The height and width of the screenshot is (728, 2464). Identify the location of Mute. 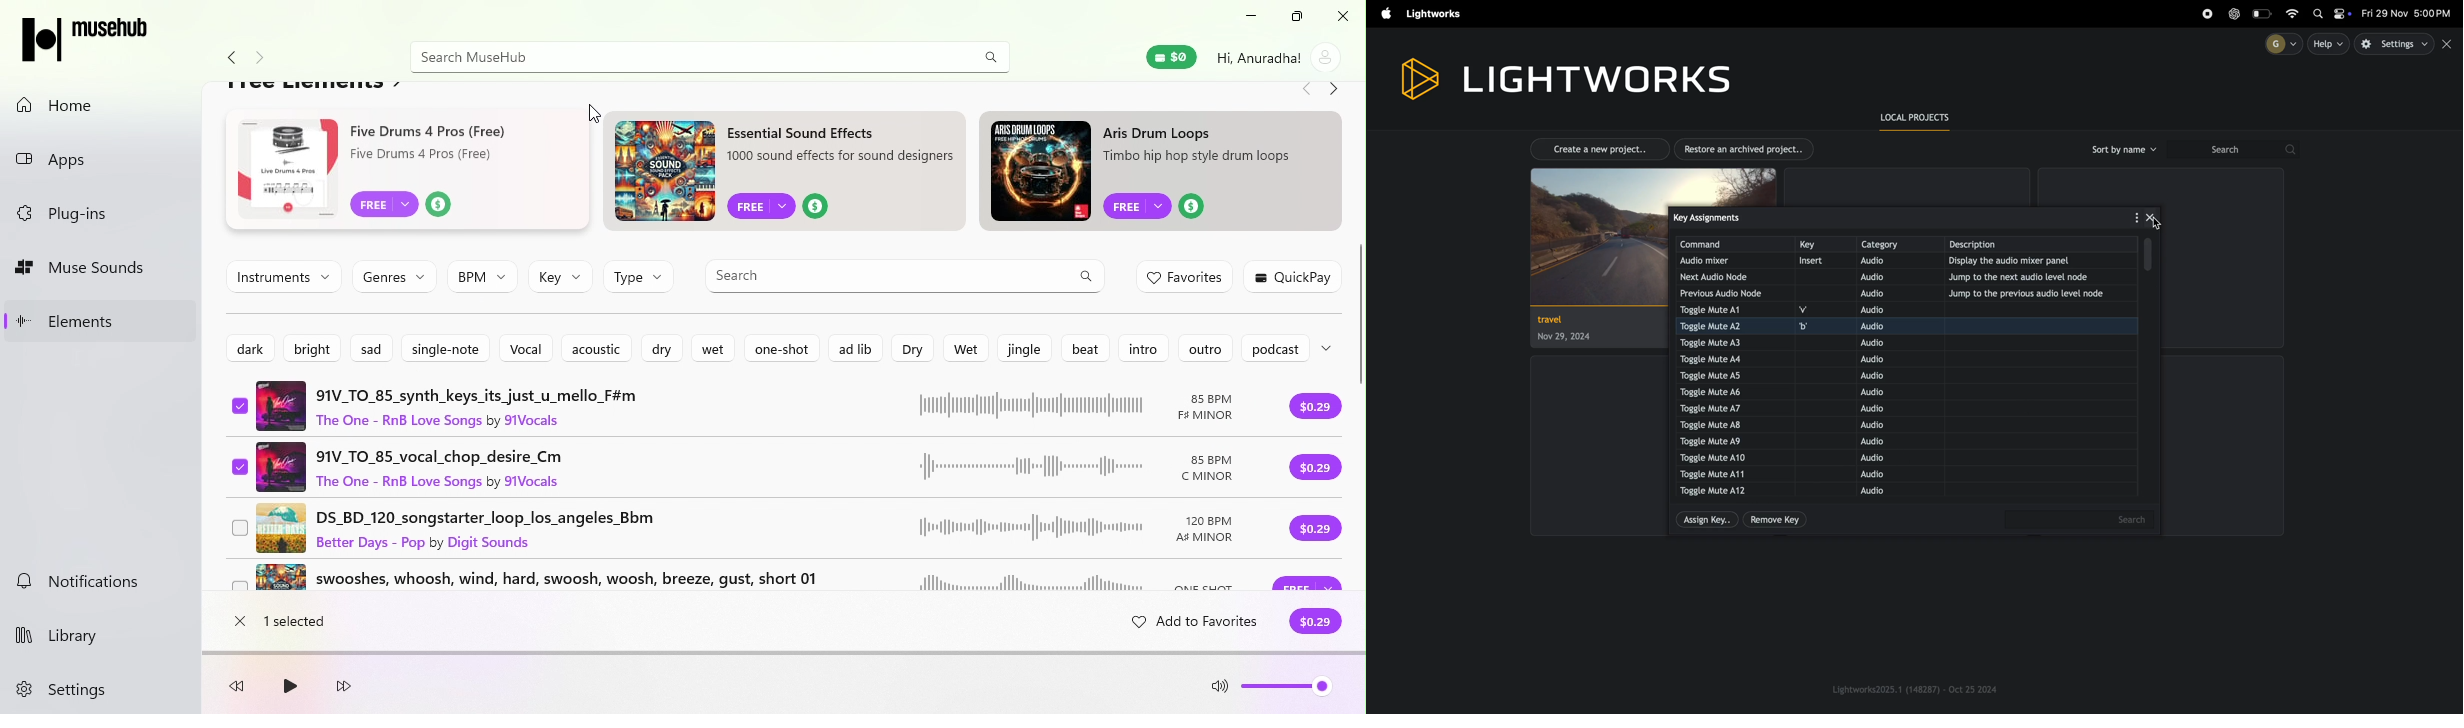
(1220, 690).